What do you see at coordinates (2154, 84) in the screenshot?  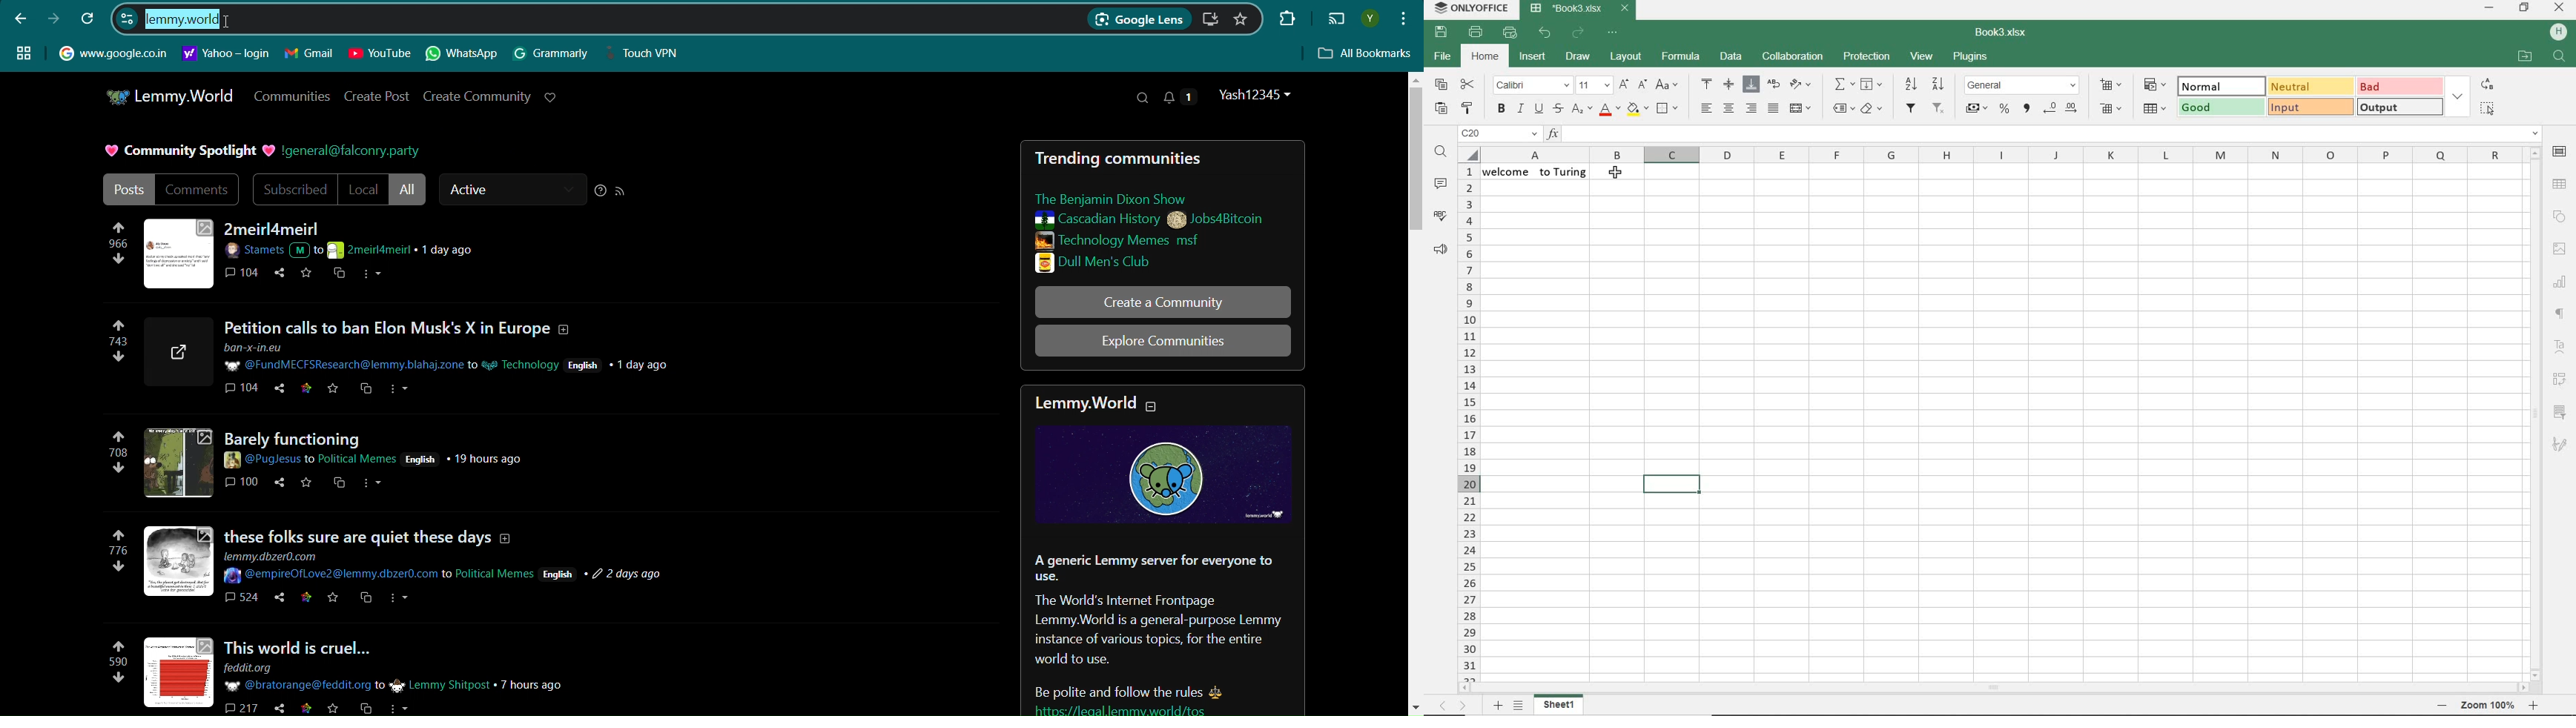 I see `conditional formatting` at bounding box center [2154, 84].